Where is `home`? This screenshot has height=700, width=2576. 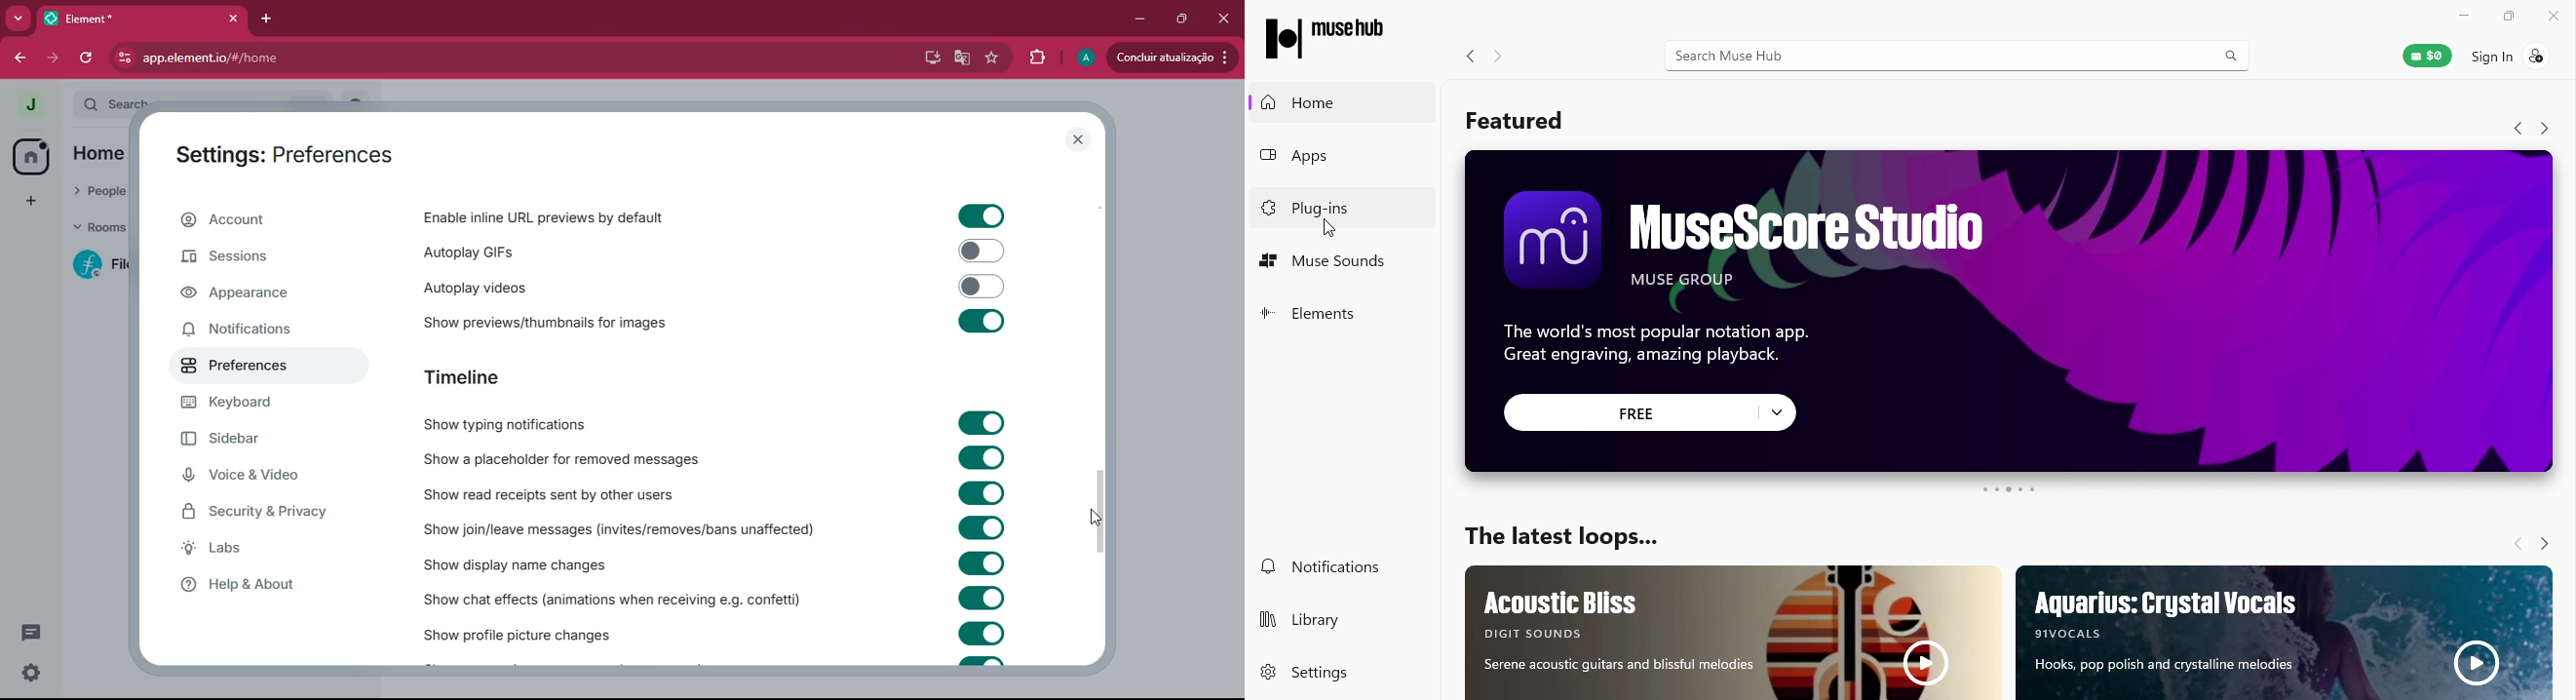 home is located at coordinates (33, 158).